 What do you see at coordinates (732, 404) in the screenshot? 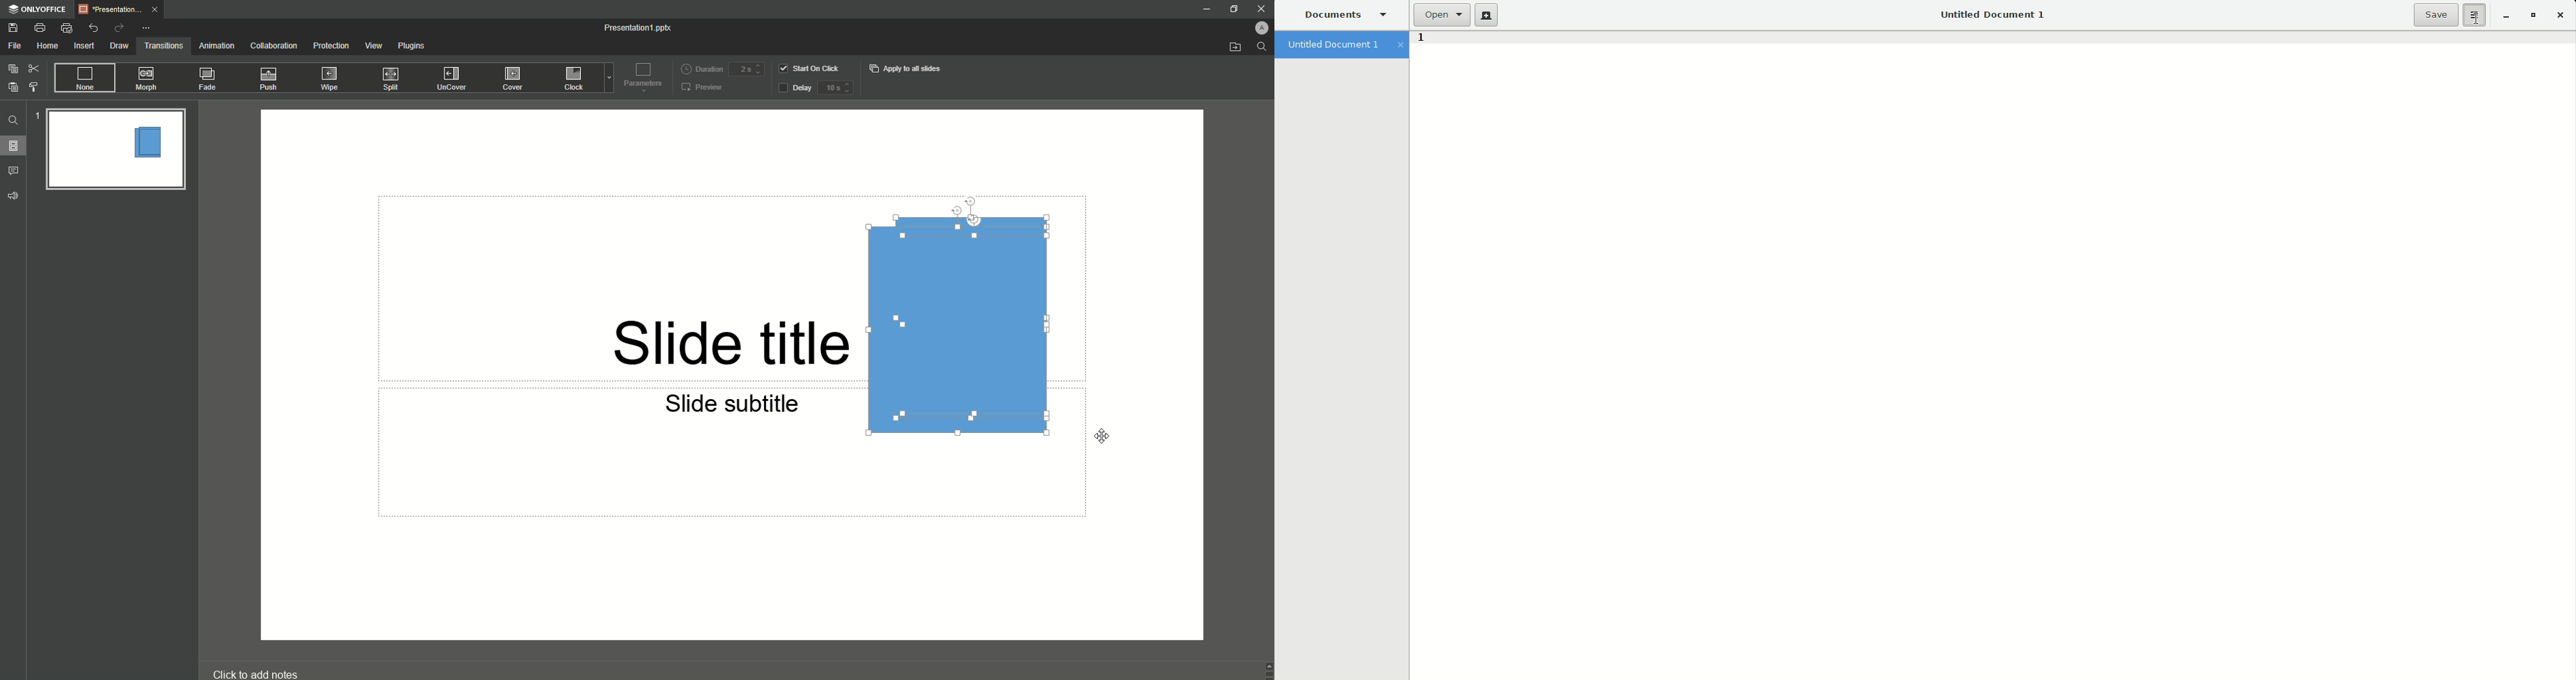
I see `slide subtitle` at bounding box center [732, 404].